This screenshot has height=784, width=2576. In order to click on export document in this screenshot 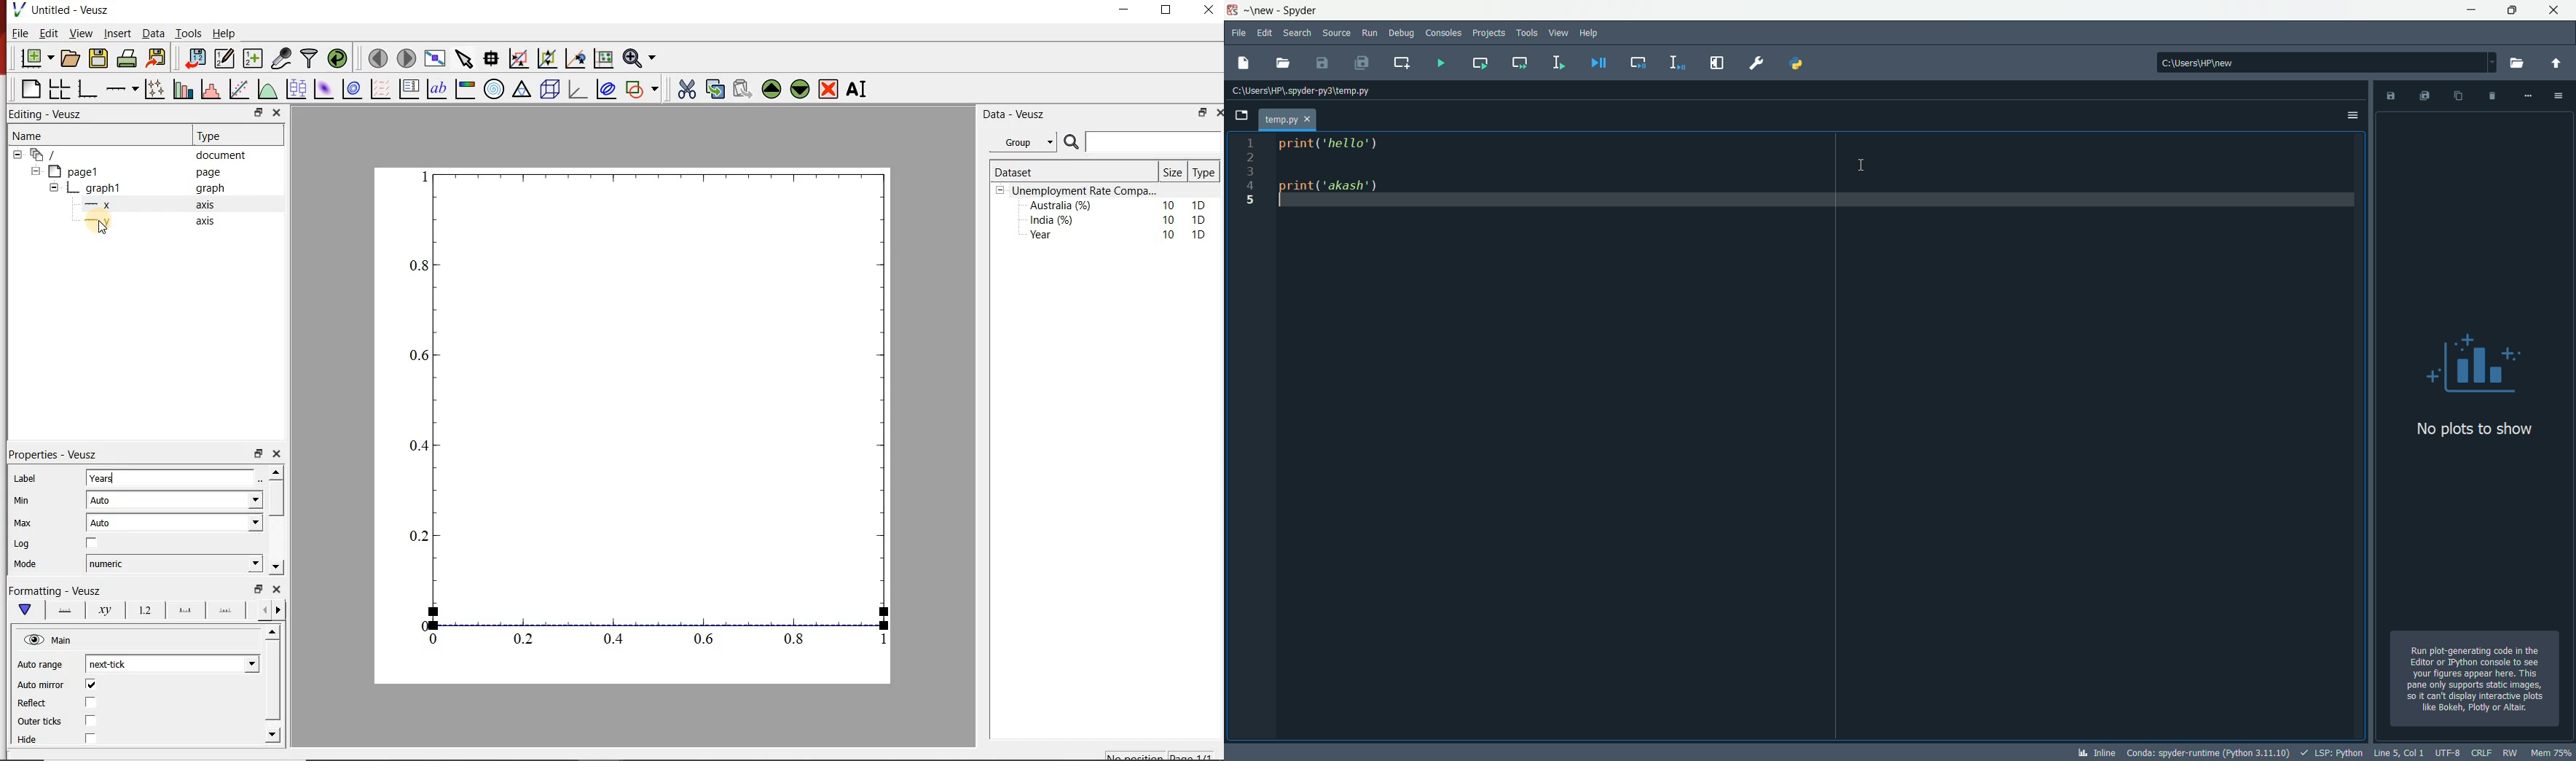, I will do `click(158, 57)`.